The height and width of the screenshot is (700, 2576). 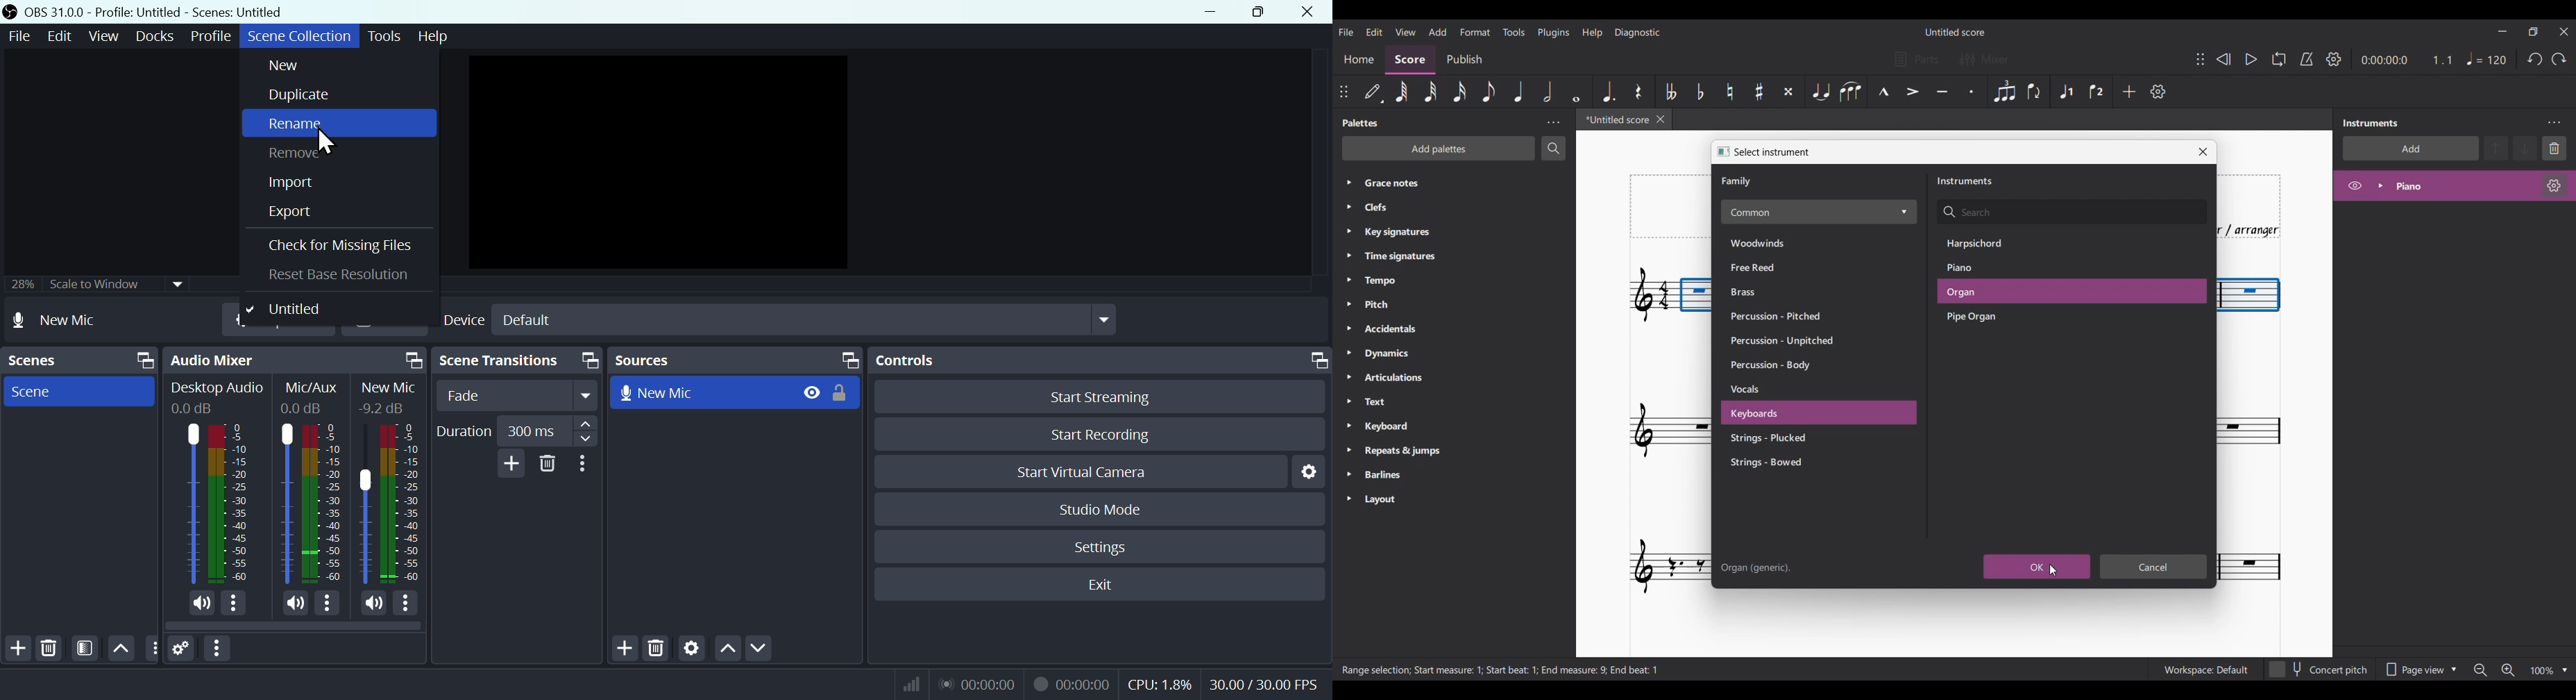 I want to click on Tools menu, so click(x=1514, y=32).